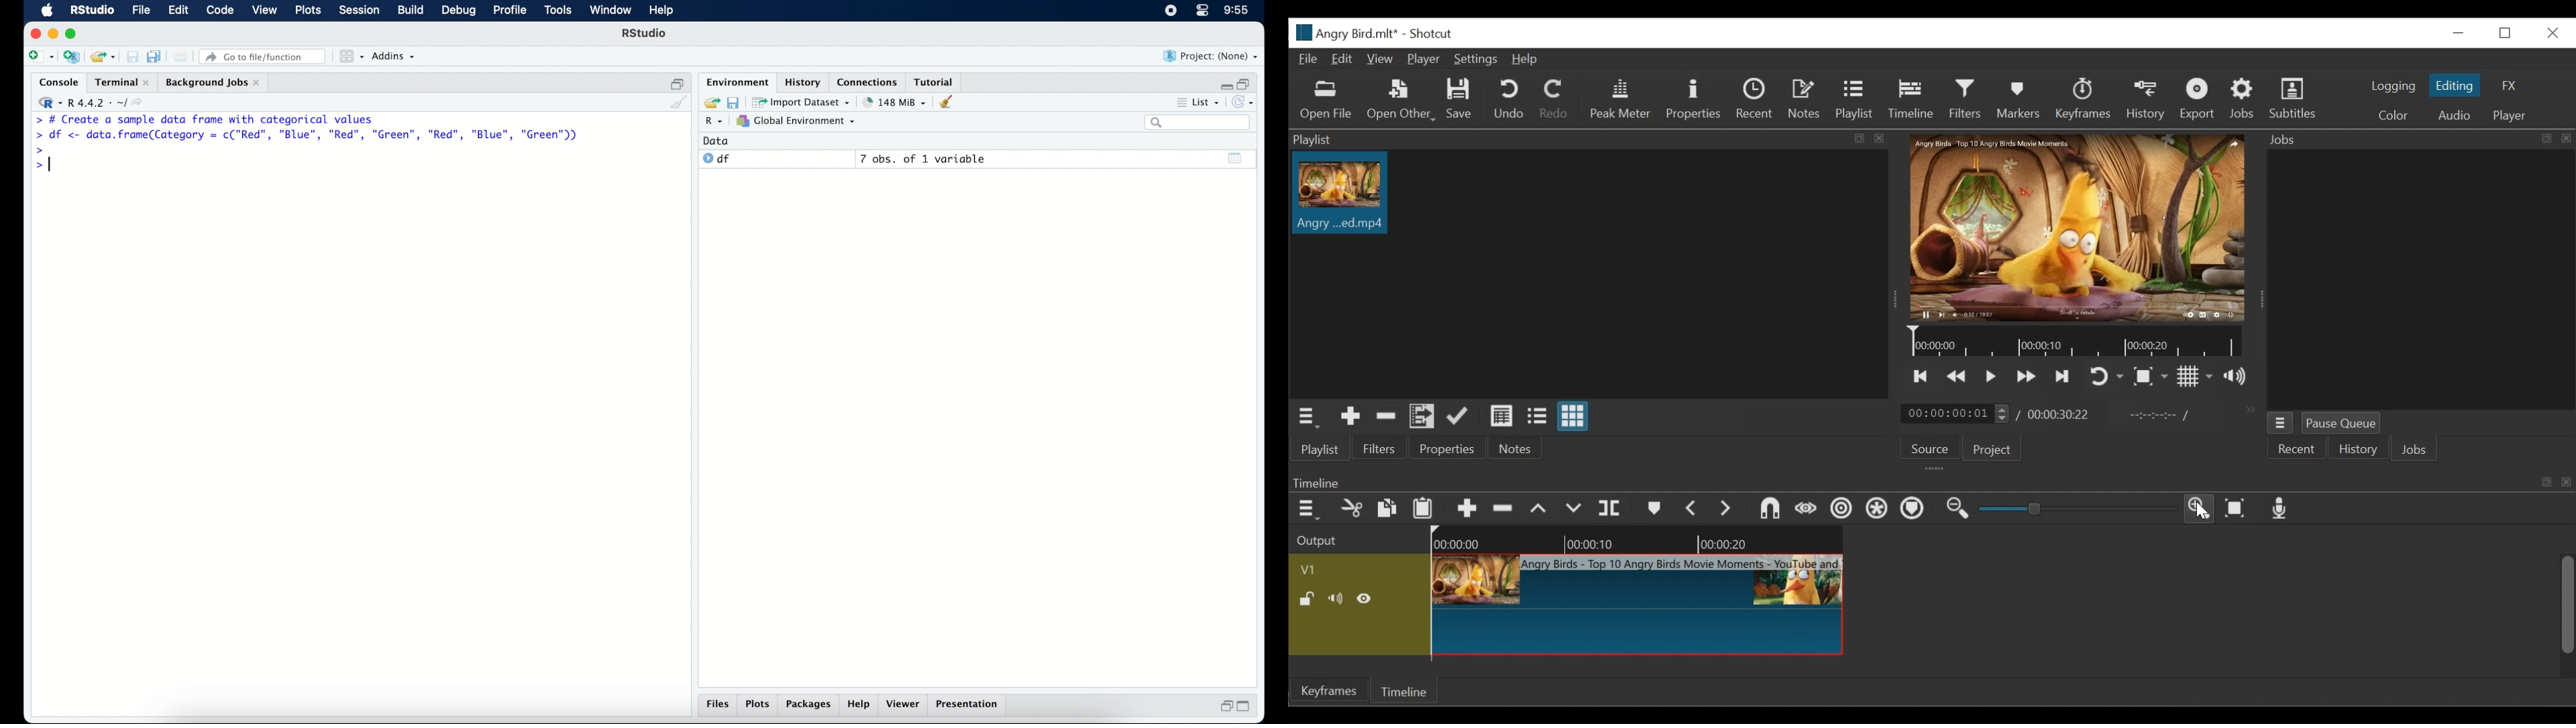 Image resolution: width=2576 pixels, height=728 pixels. What do you see at coordinates (120, 80) in the screenshot?
I see `terminal` at bounding box center [120, 80].